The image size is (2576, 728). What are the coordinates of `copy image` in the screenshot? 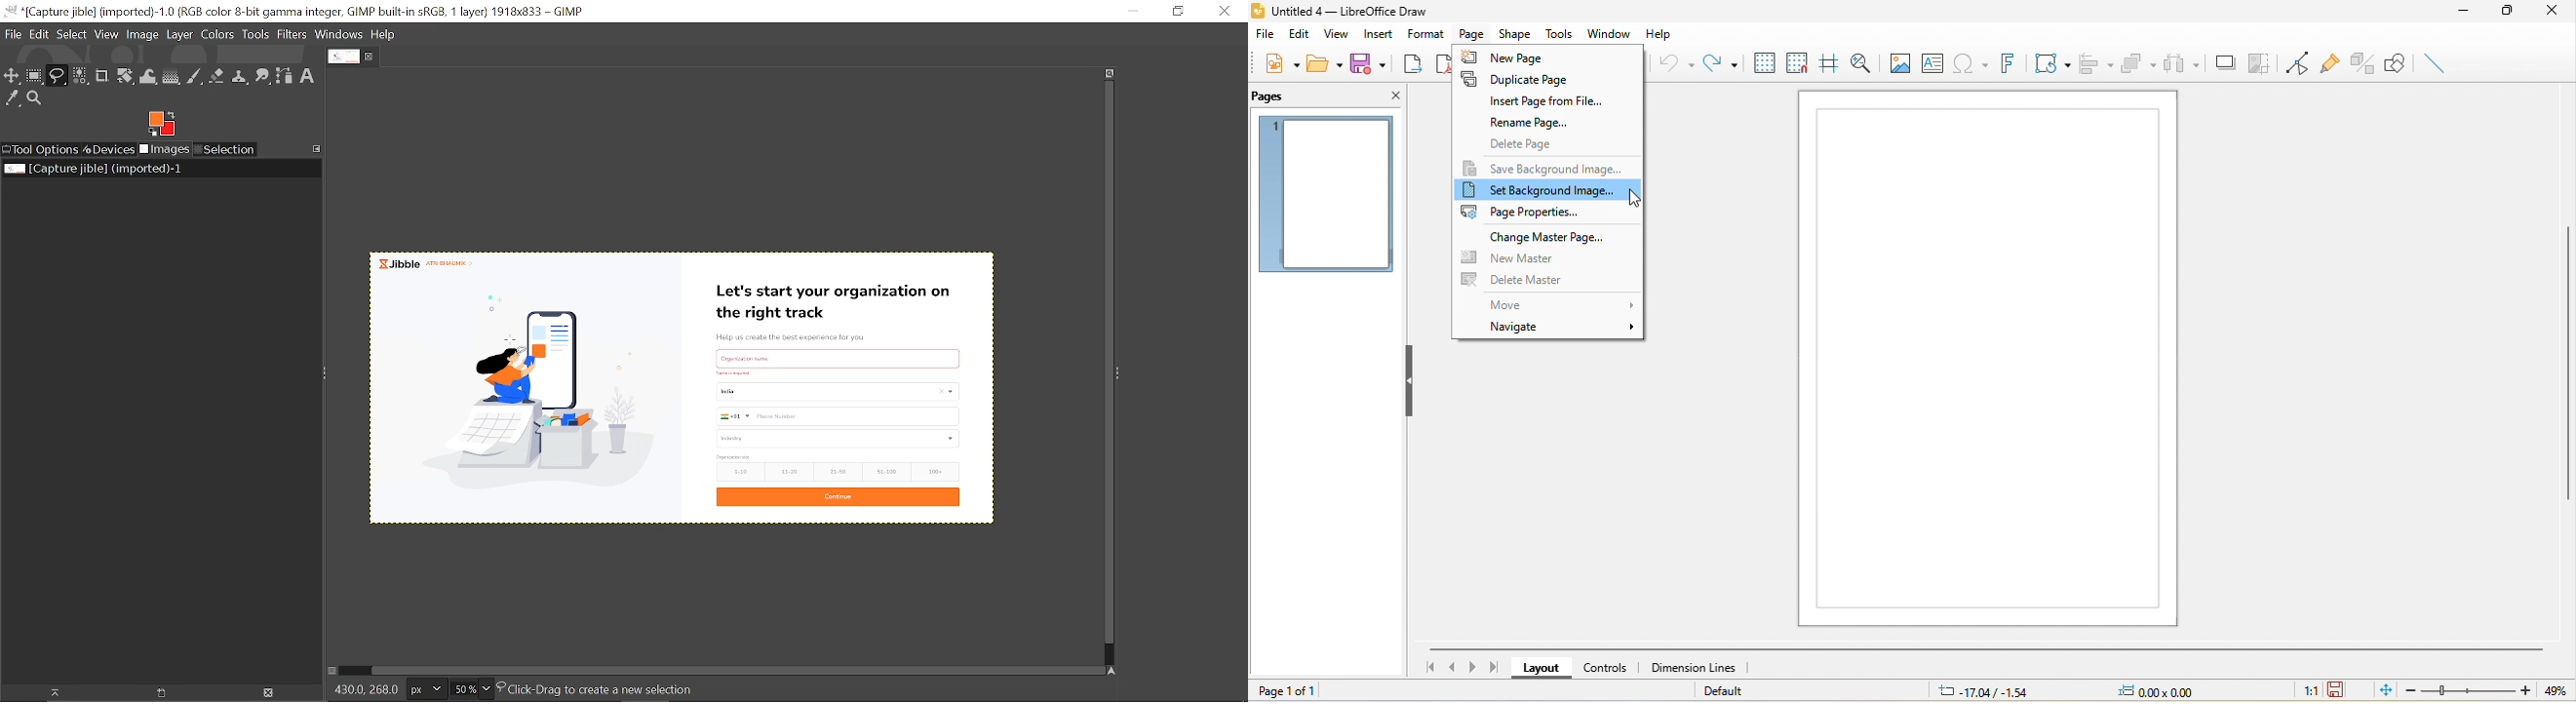 It's located at (2260, 63).